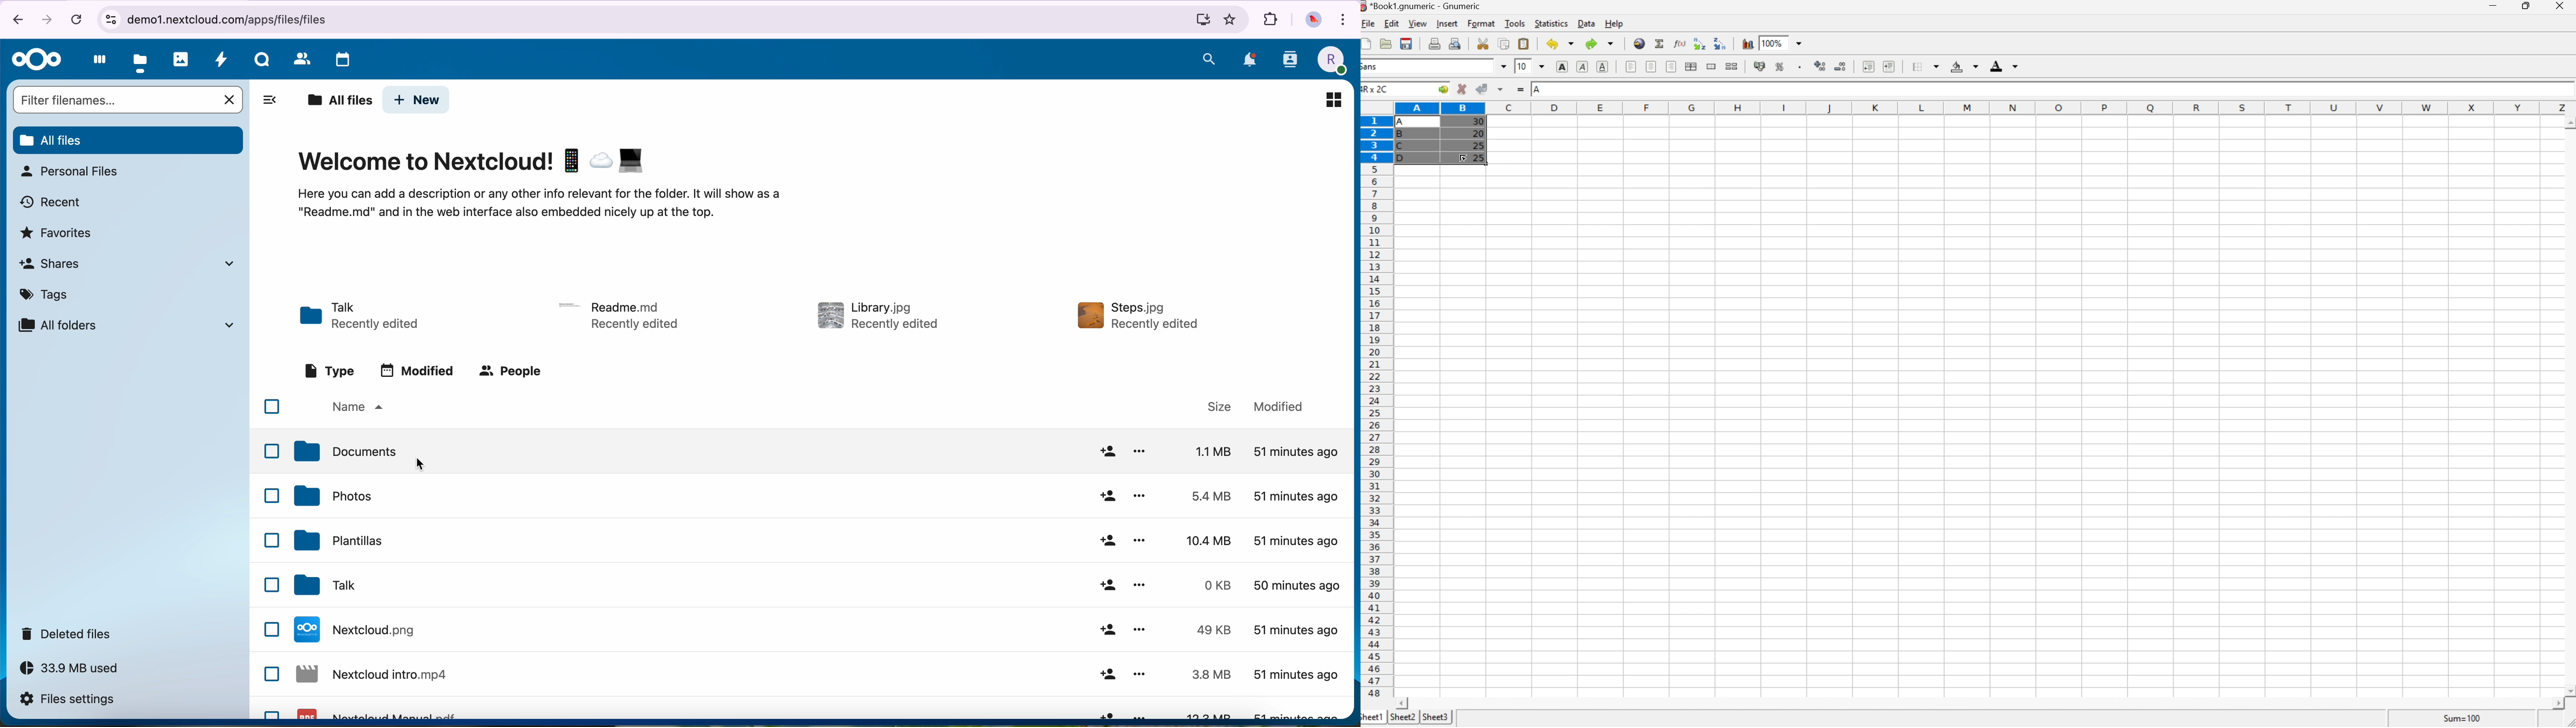 The image size is (2576, 728). I want to click on calendar, so click(340, 60).